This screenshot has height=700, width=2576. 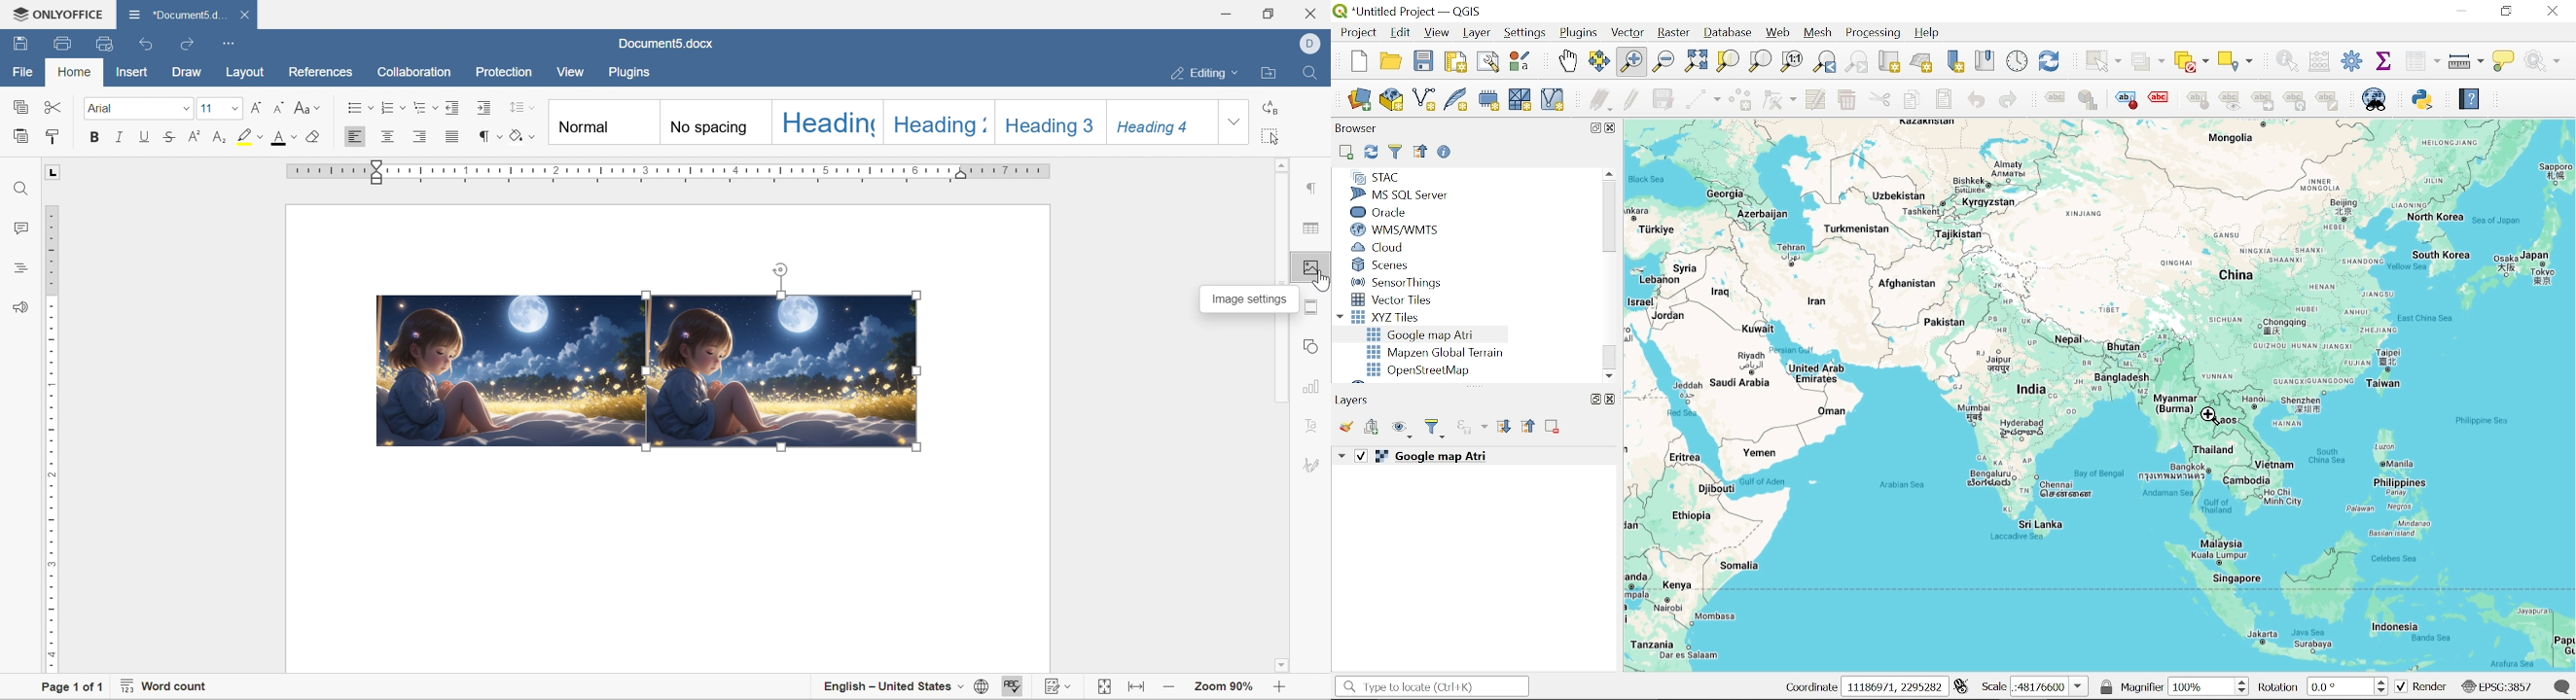 I want to click on decrease indent, so click(x=454, y=107).